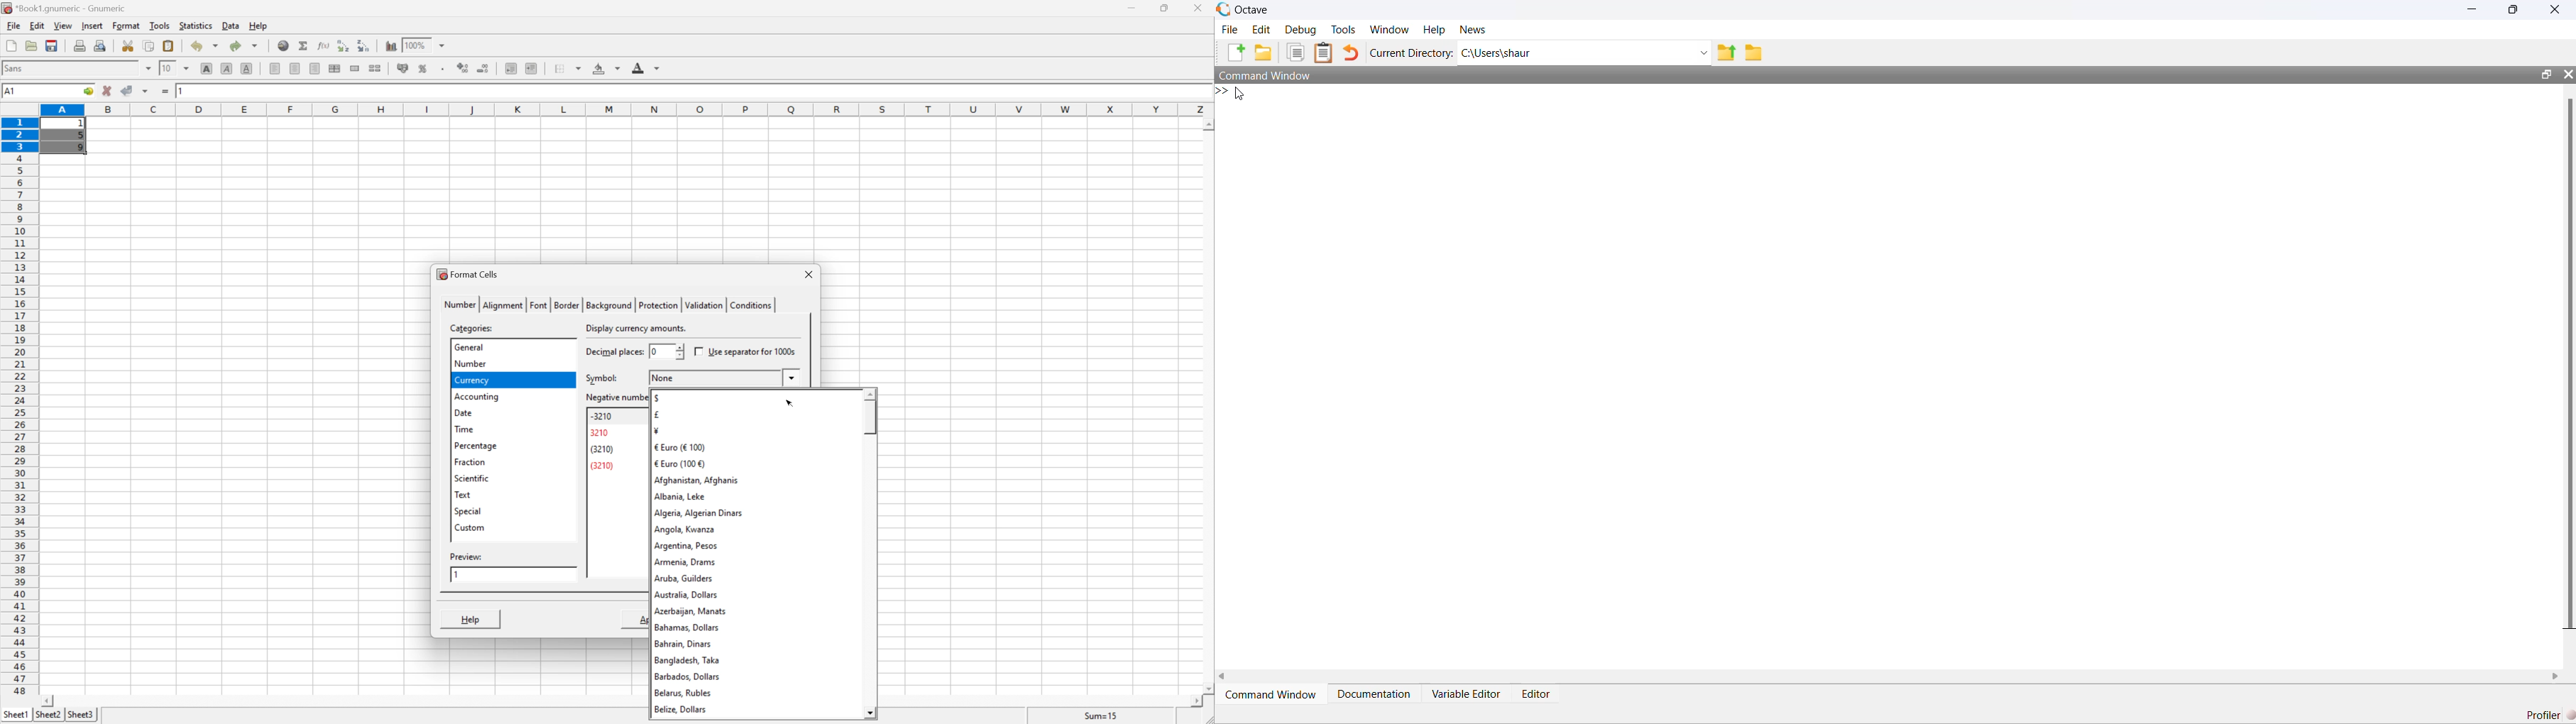 The height and width of the screenshot is (728, 2576). Describe the element at coordinates (377, 67) in the screenshot. I see `split merged ranges of cells` at that location.